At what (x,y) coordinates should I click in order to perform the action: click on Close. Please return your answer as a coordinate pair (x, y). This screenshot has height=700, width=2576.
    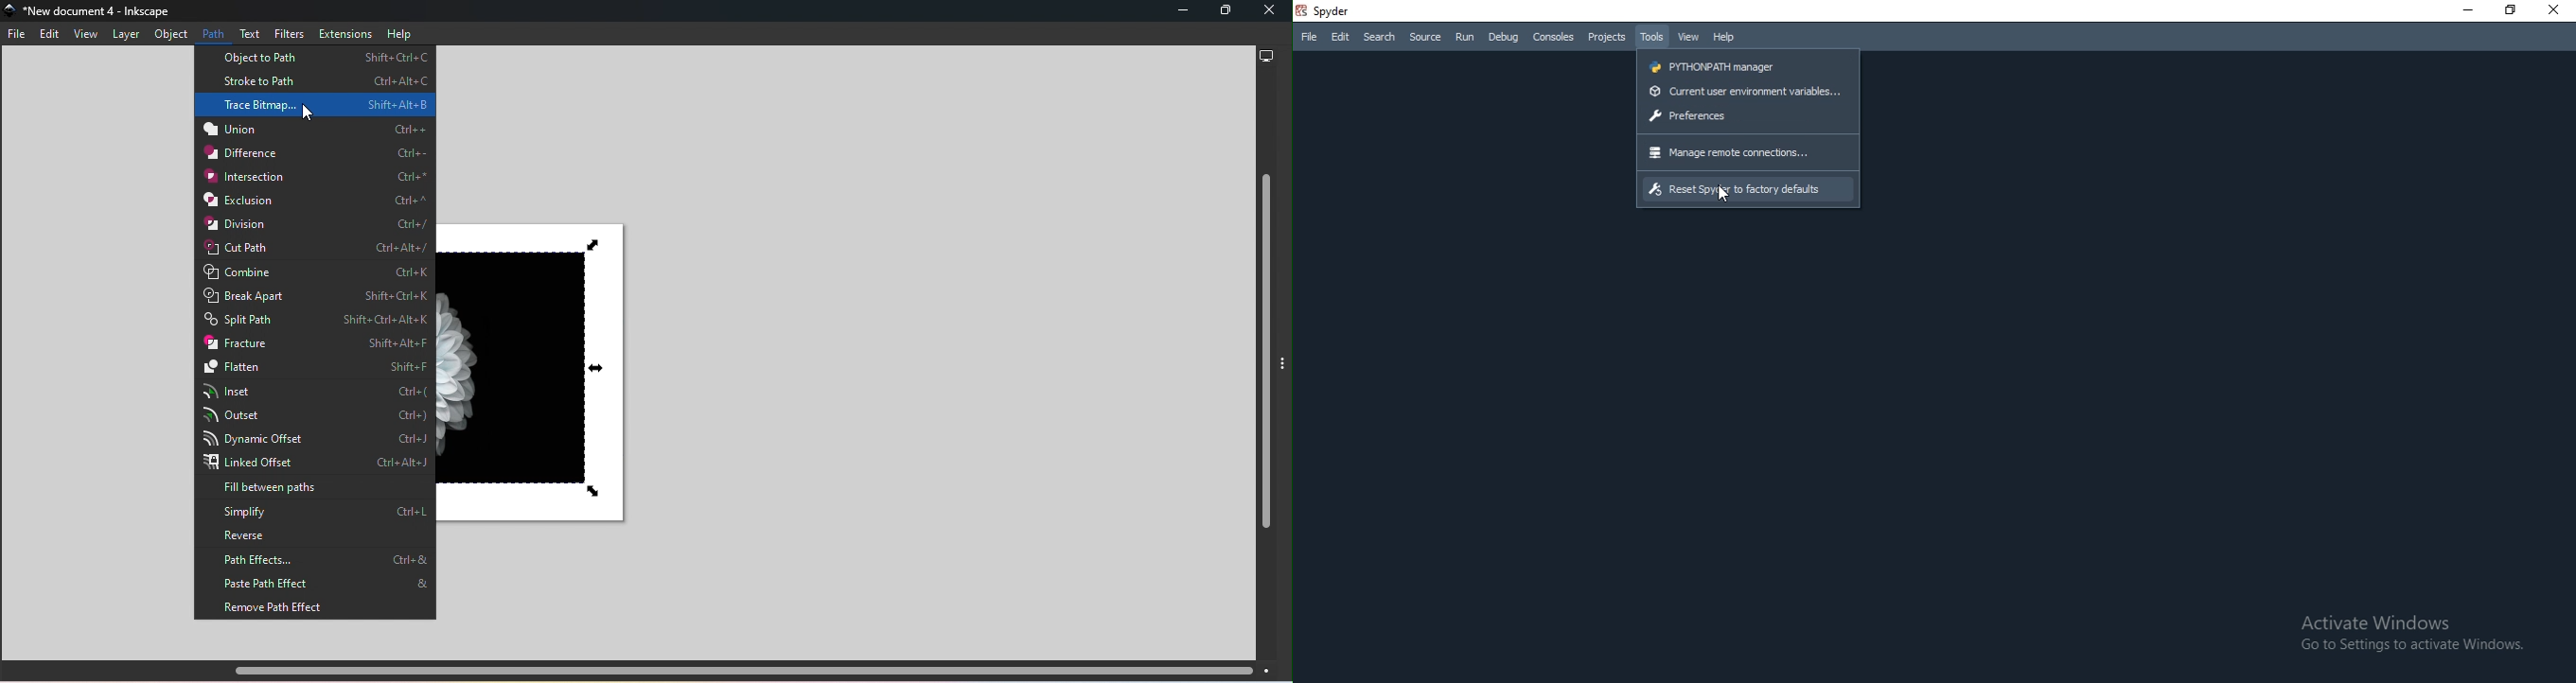
    Looking at the image, I should click on (1272, 10).